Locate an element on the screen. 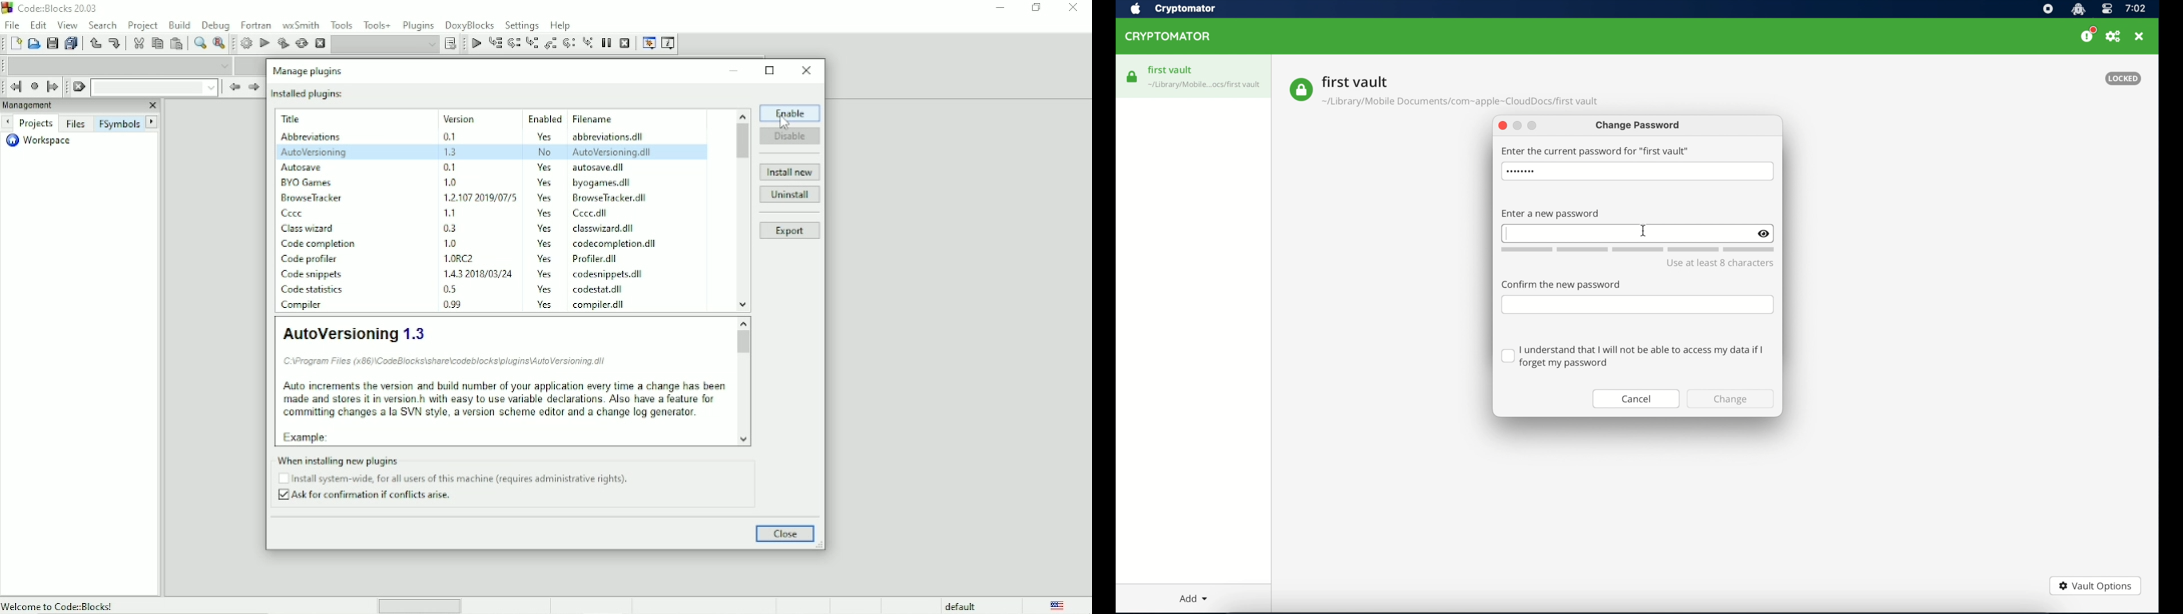 The width and height of the screenshot is (2184, 616). plugin is located at coordinates (311, 197).